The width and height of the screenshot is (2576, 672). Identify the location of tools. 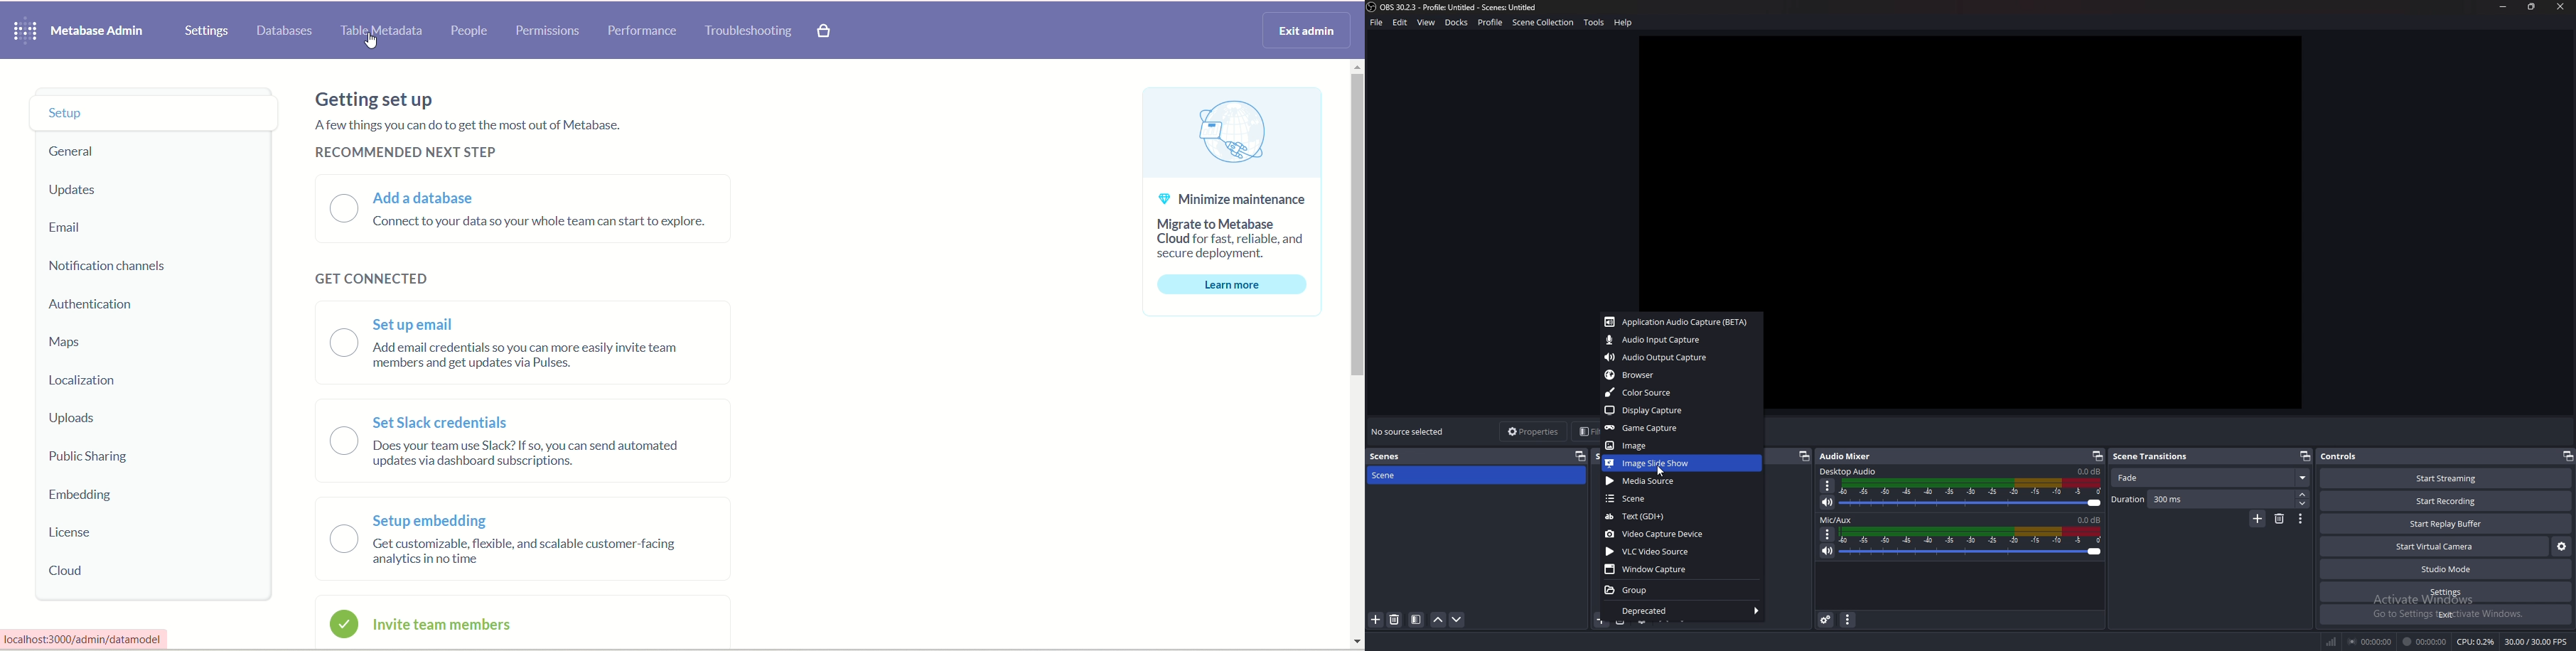
(1595, 22).